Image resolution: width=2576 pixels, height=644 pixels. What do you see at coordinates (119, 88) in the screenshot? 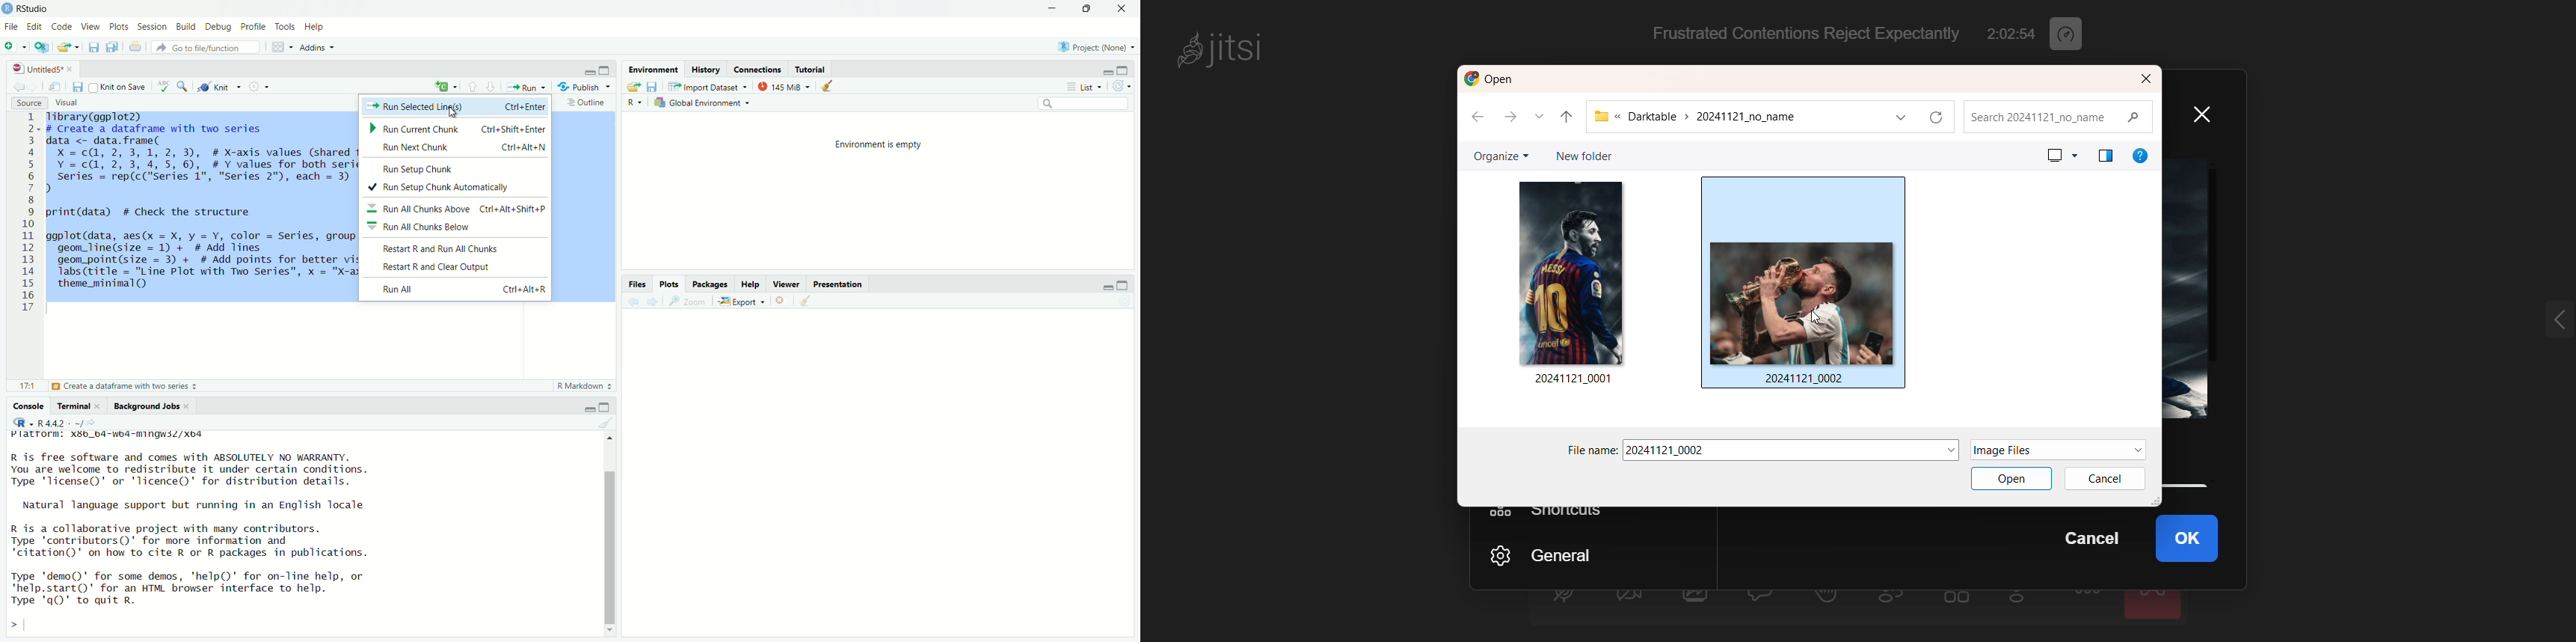
I see `Knit on save` at bounding box center [119, 88].